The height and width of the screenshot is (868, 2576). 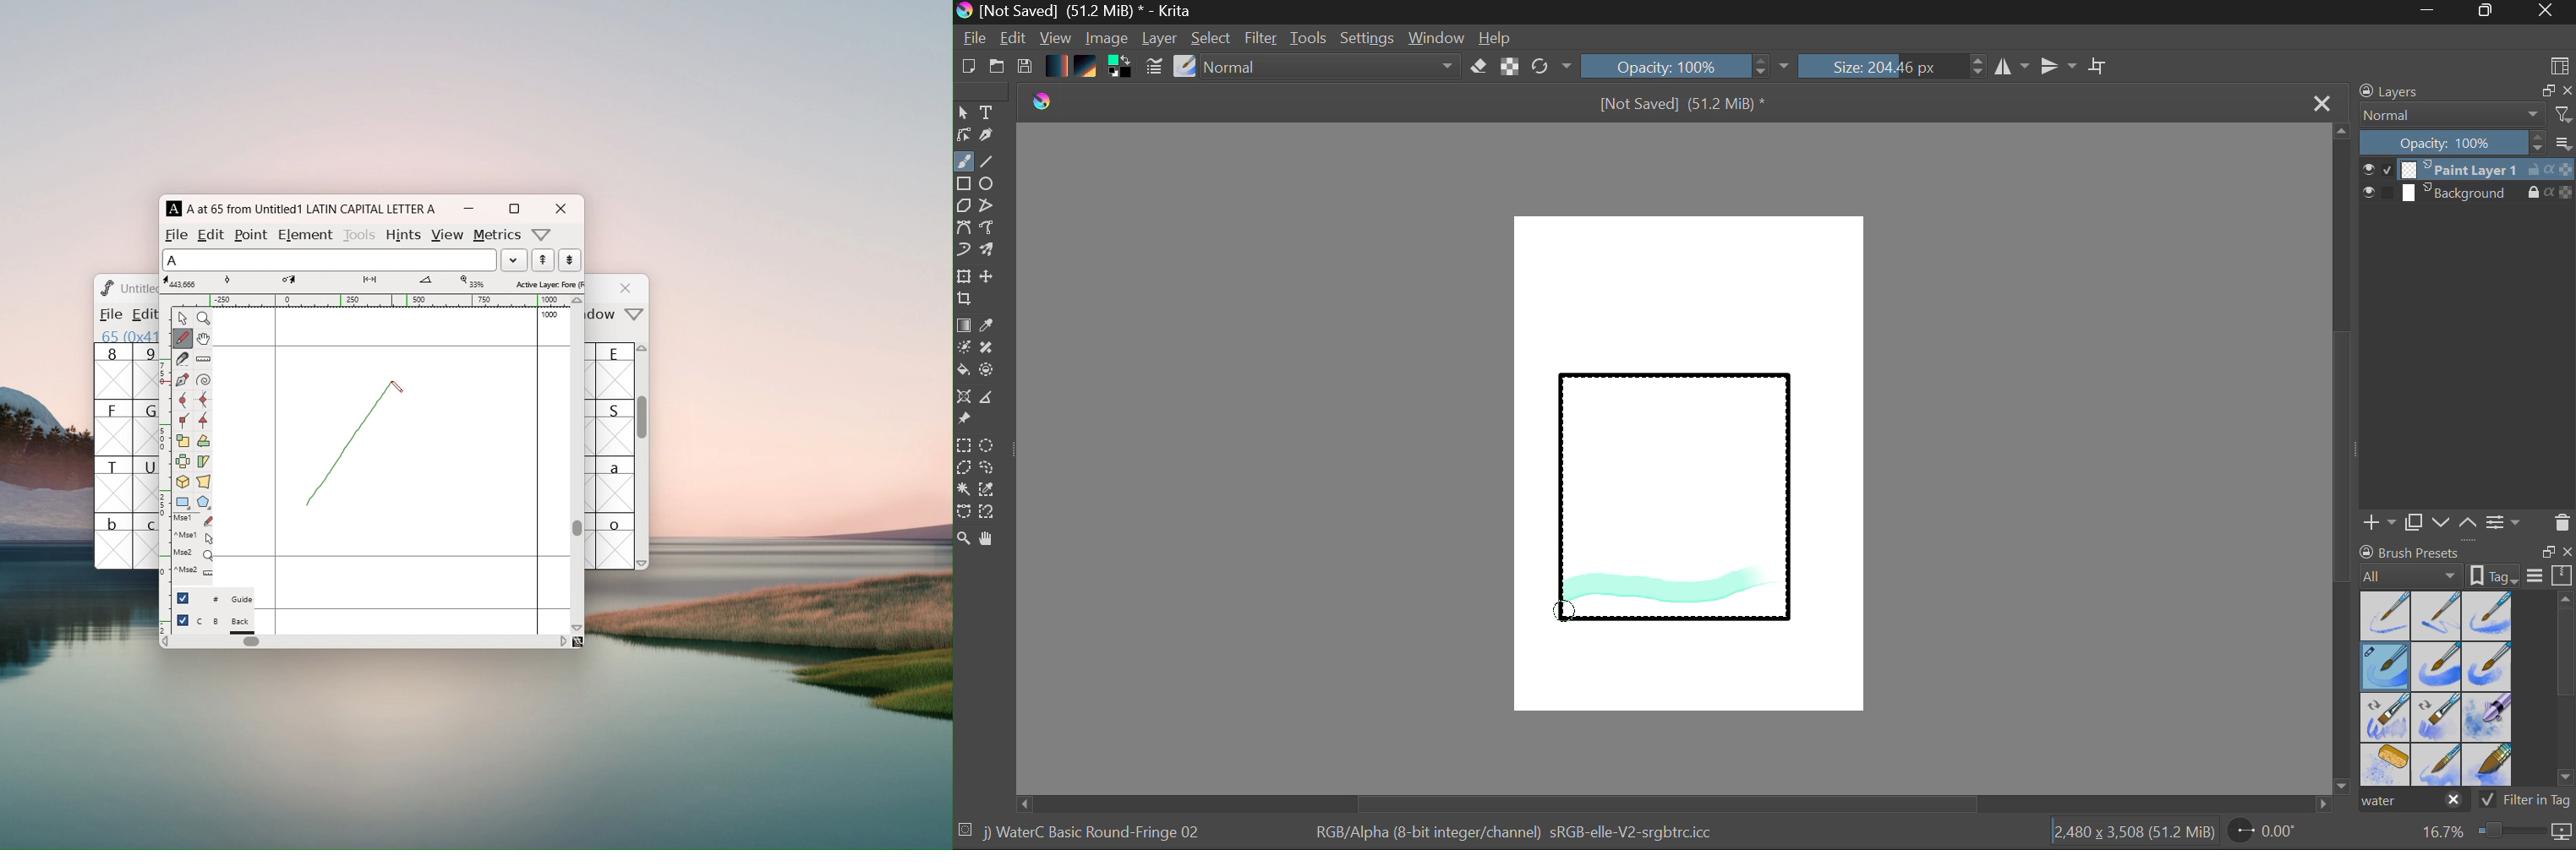 What do you see at coordinates (964, 324) in the screenshot?
I see `Fill Gradient` at bounding box center [964, 324].